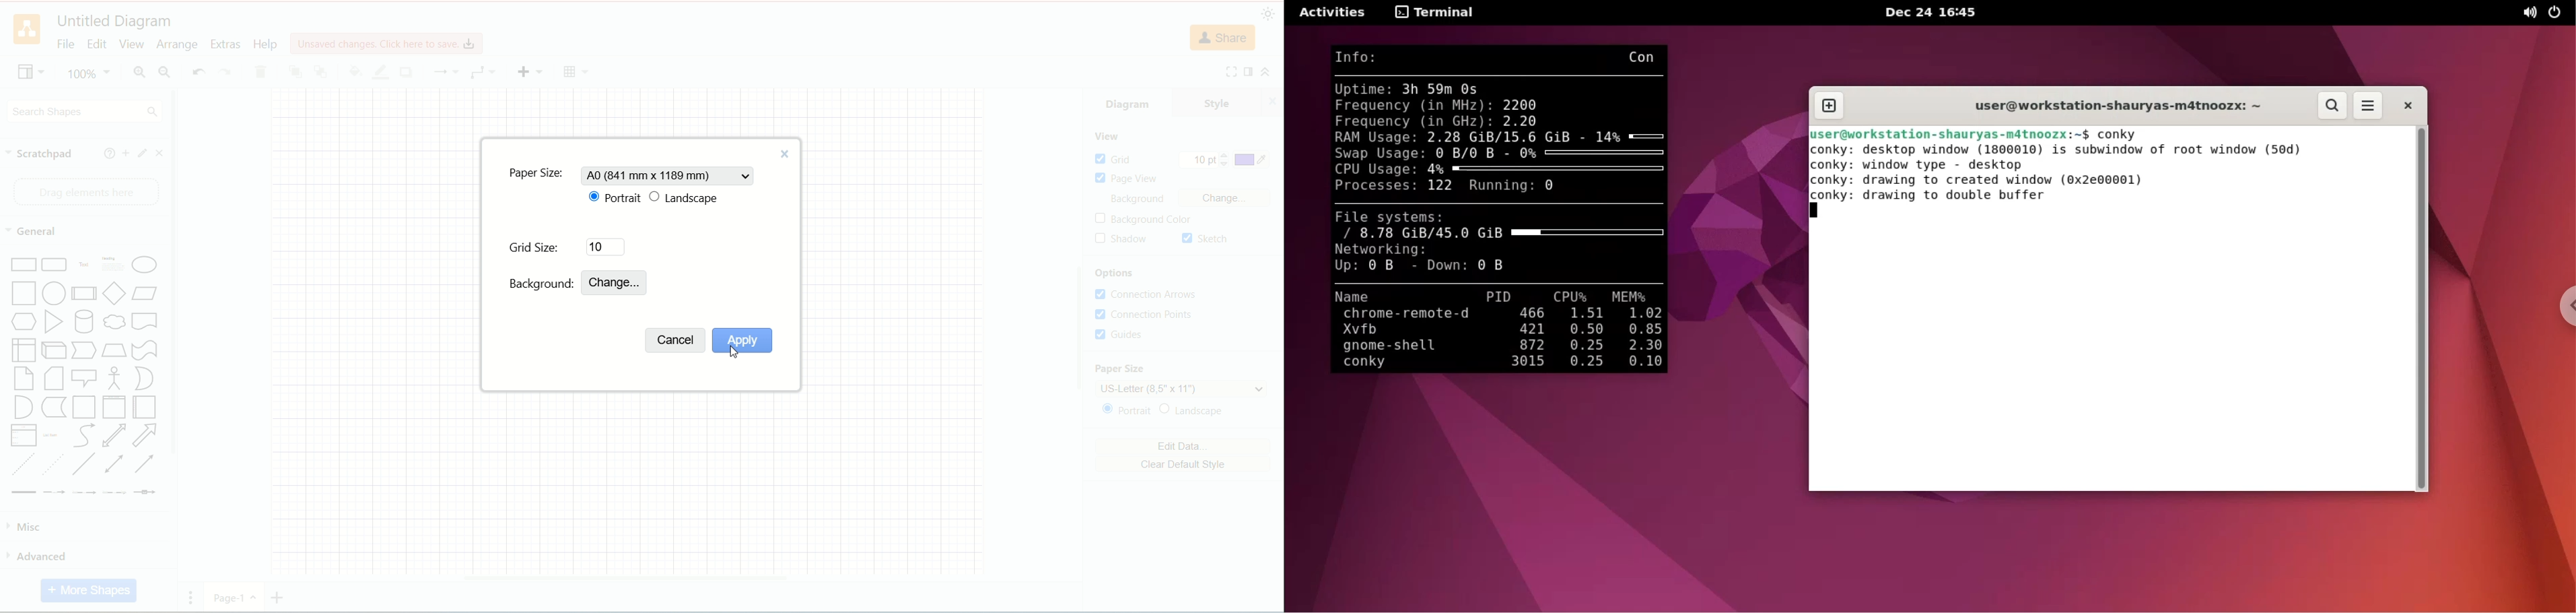 The width and height of the screenshot is (2576, 616). I want to click on waypoint, so click(445, 72).